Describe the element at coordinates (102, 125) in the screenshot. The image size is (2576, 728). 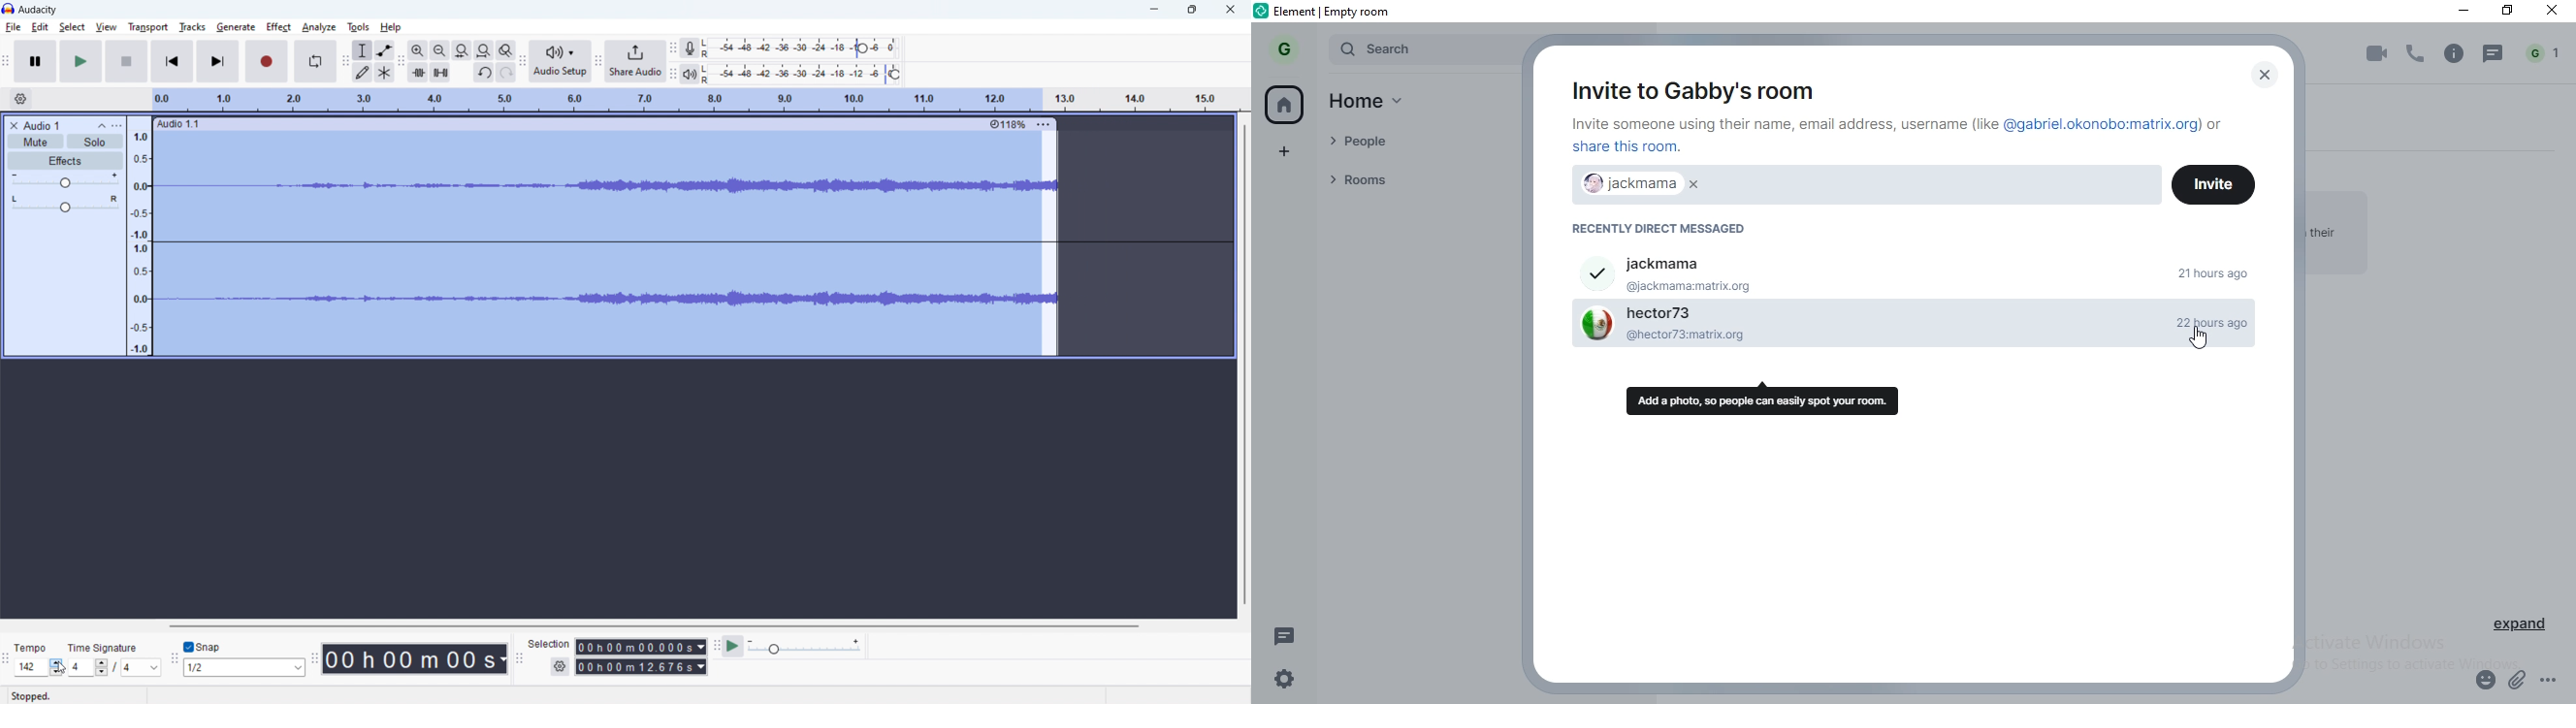
I see `collapse` at that location.